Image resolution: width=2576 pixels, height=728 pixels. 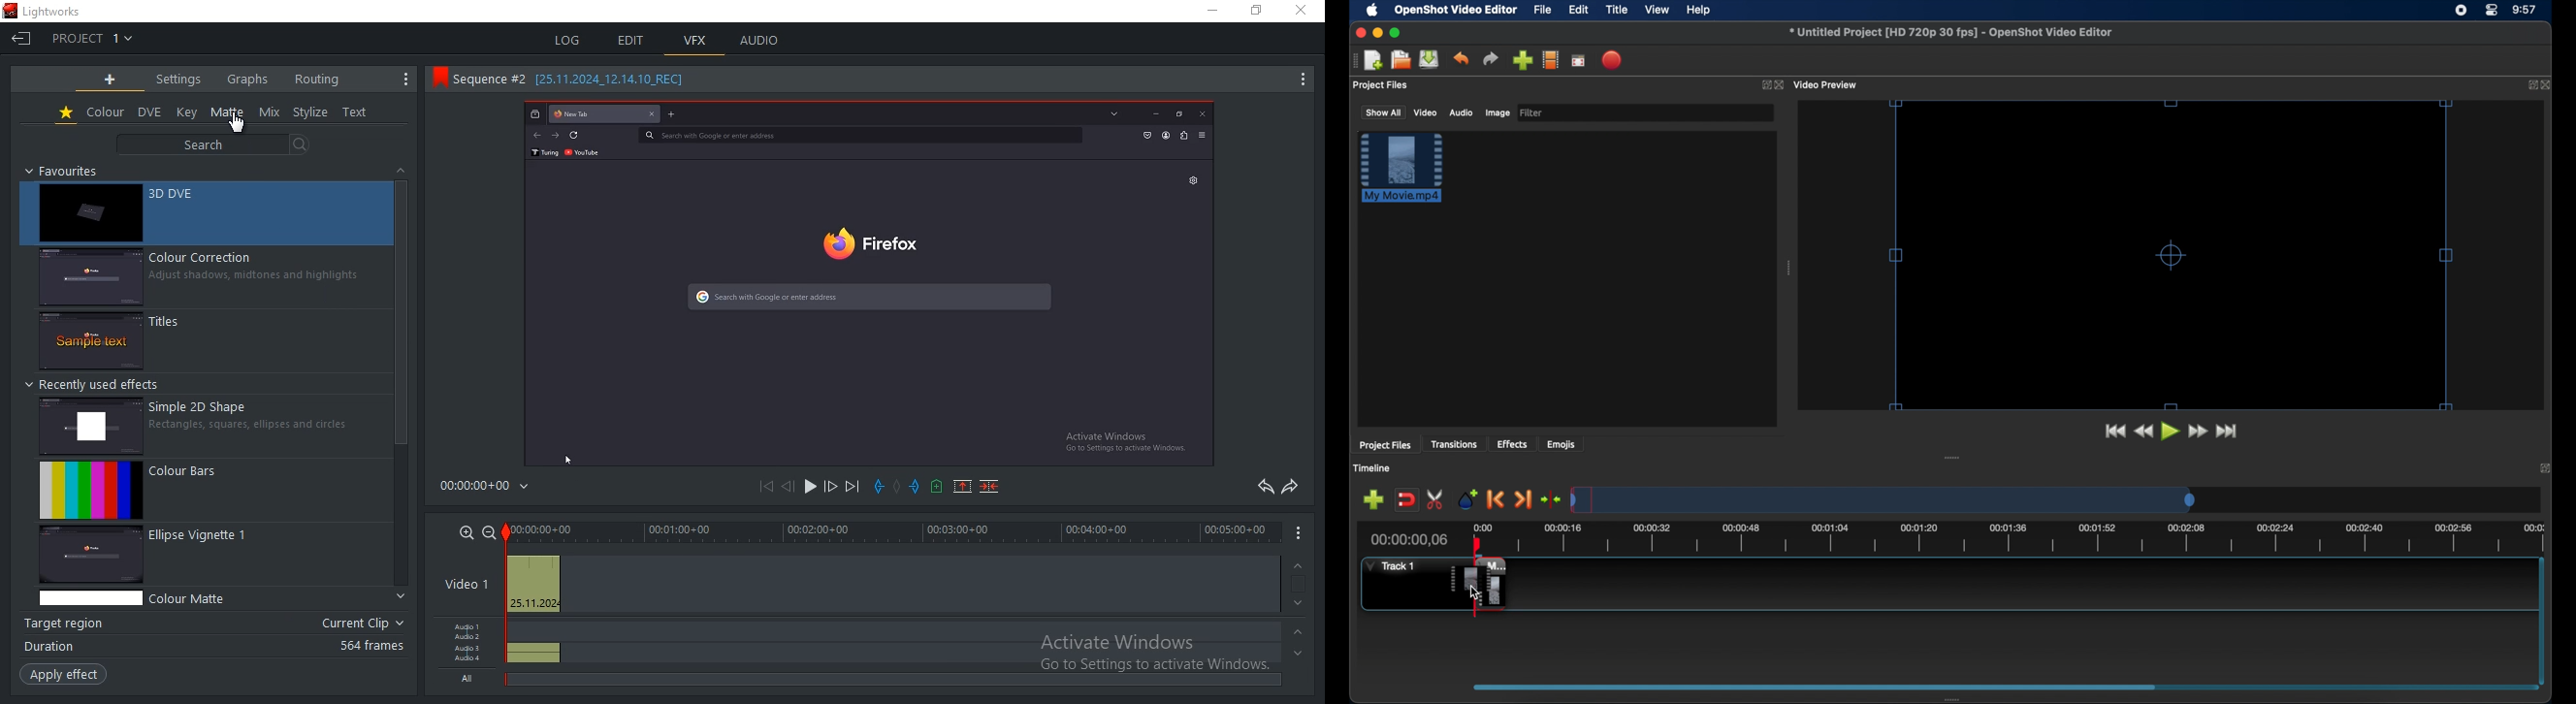 What do you see at coordinates (310, 112) in the screenshot?
I see `stylize` at bounding box center [310, 112].